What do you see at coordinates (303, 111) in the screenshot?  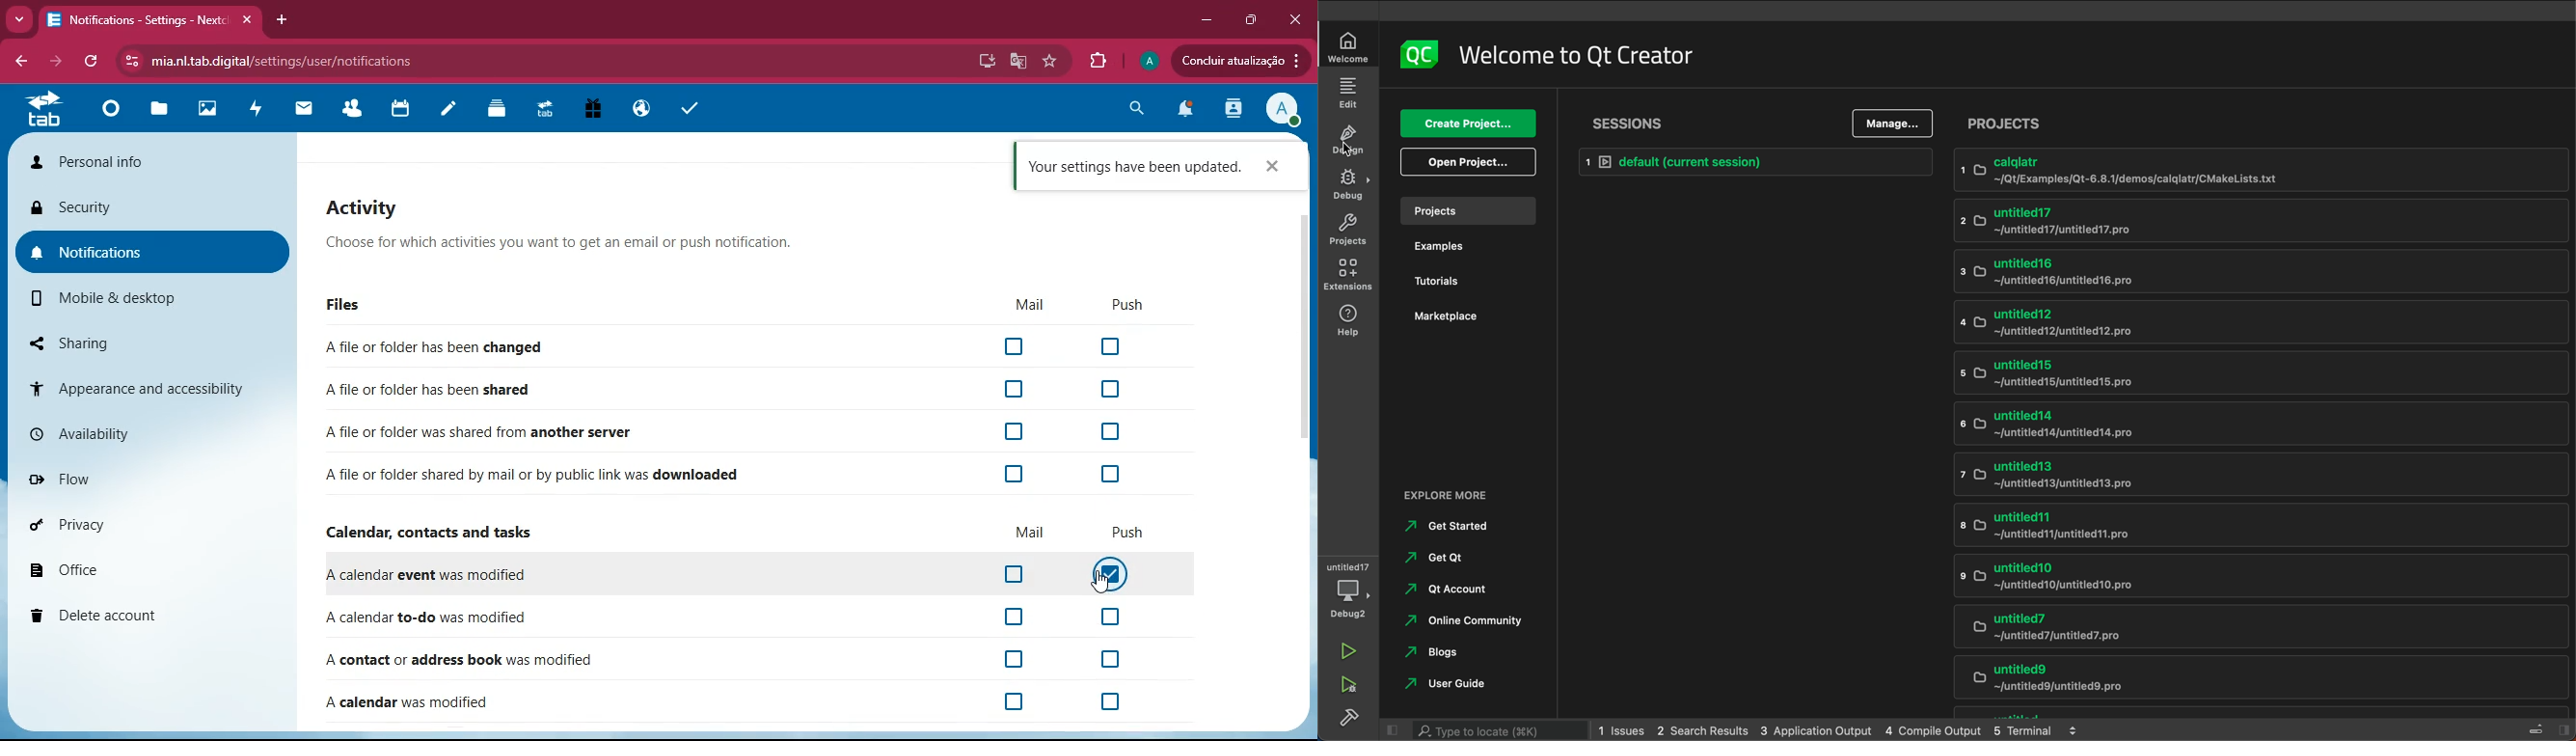 I see `mail` at bounding box center [303, 111].